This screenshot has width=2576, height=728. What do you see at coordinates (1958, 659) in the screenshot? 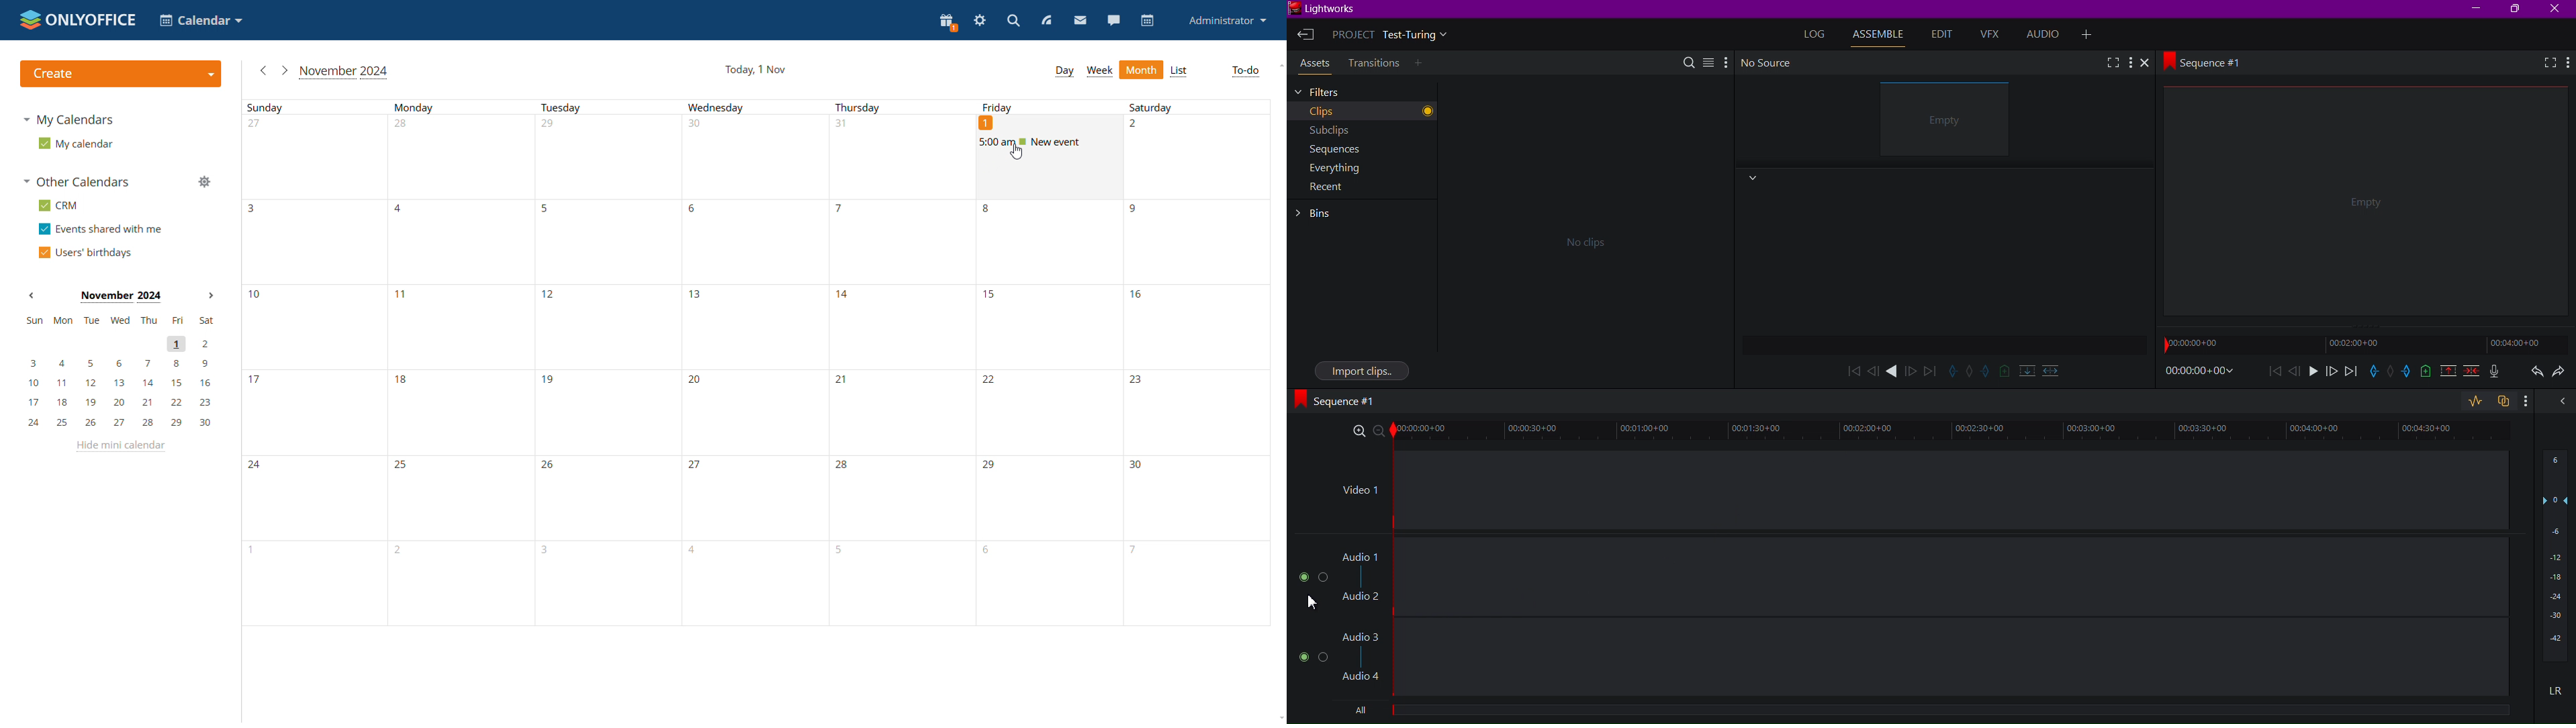
I see `Audio Track 2` at bounding box center [1958, 659].